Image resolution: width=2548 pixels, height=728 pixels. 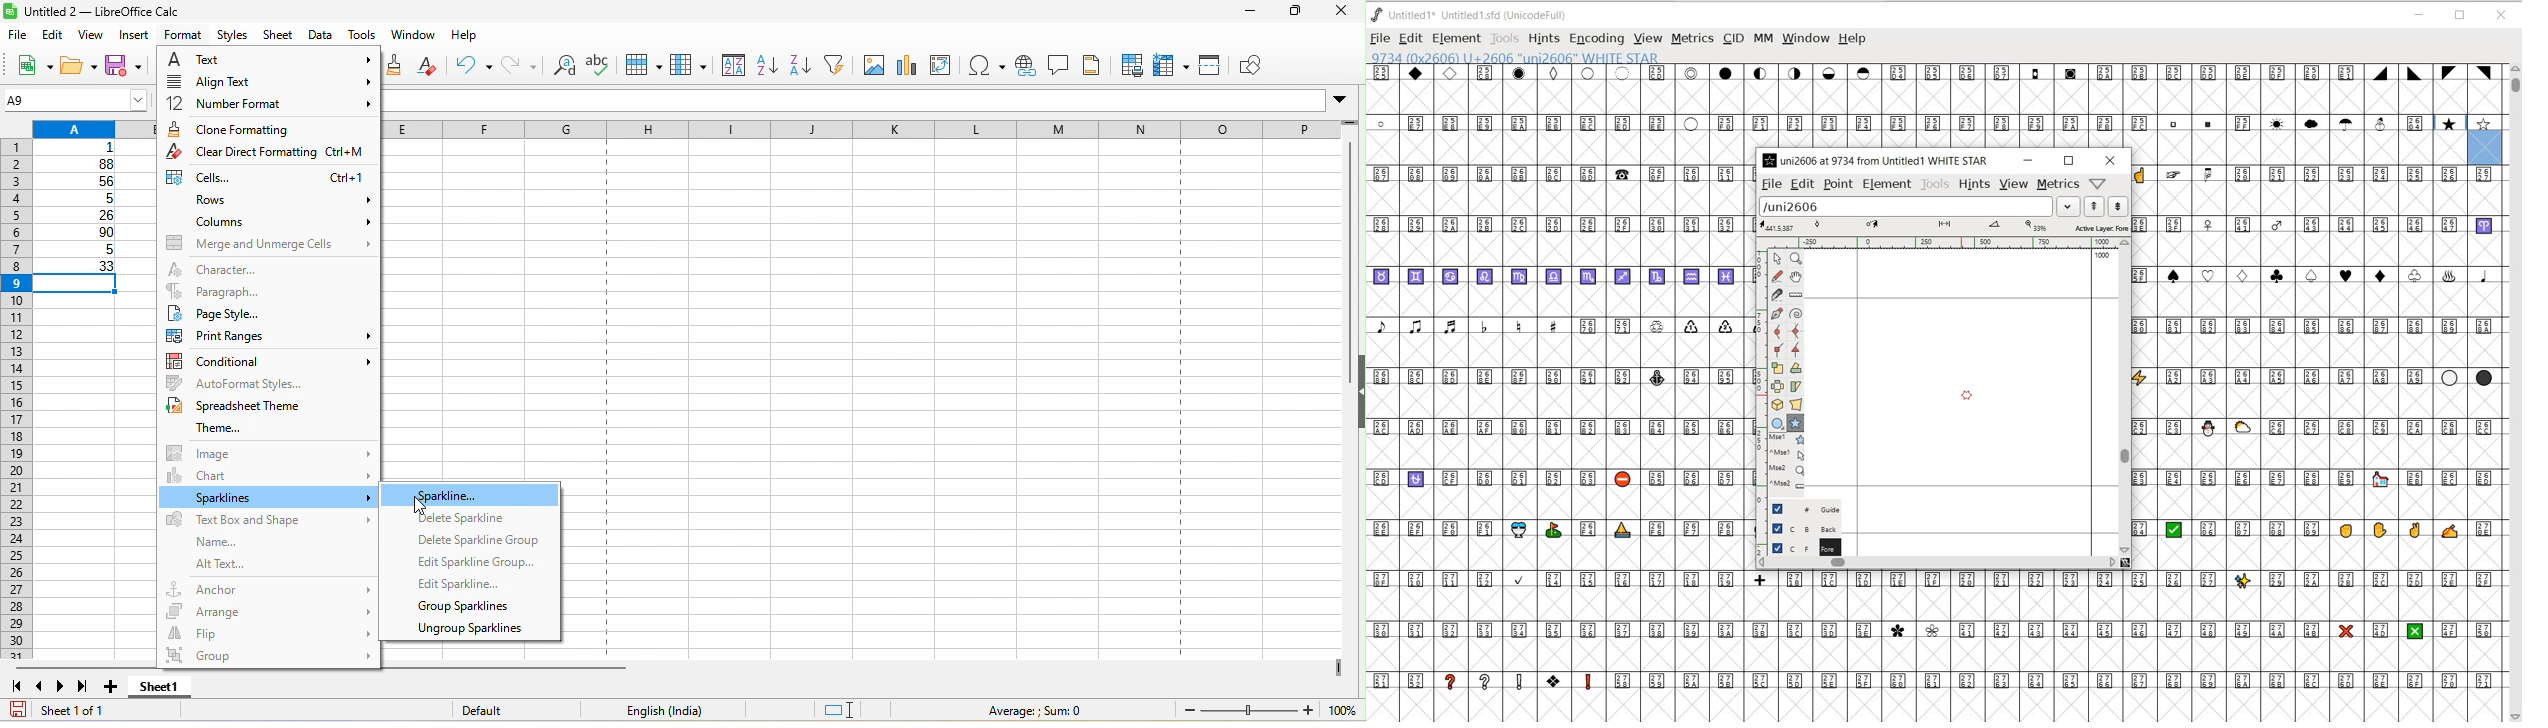 I want to click on zoom, so click(x=1267, y=710).